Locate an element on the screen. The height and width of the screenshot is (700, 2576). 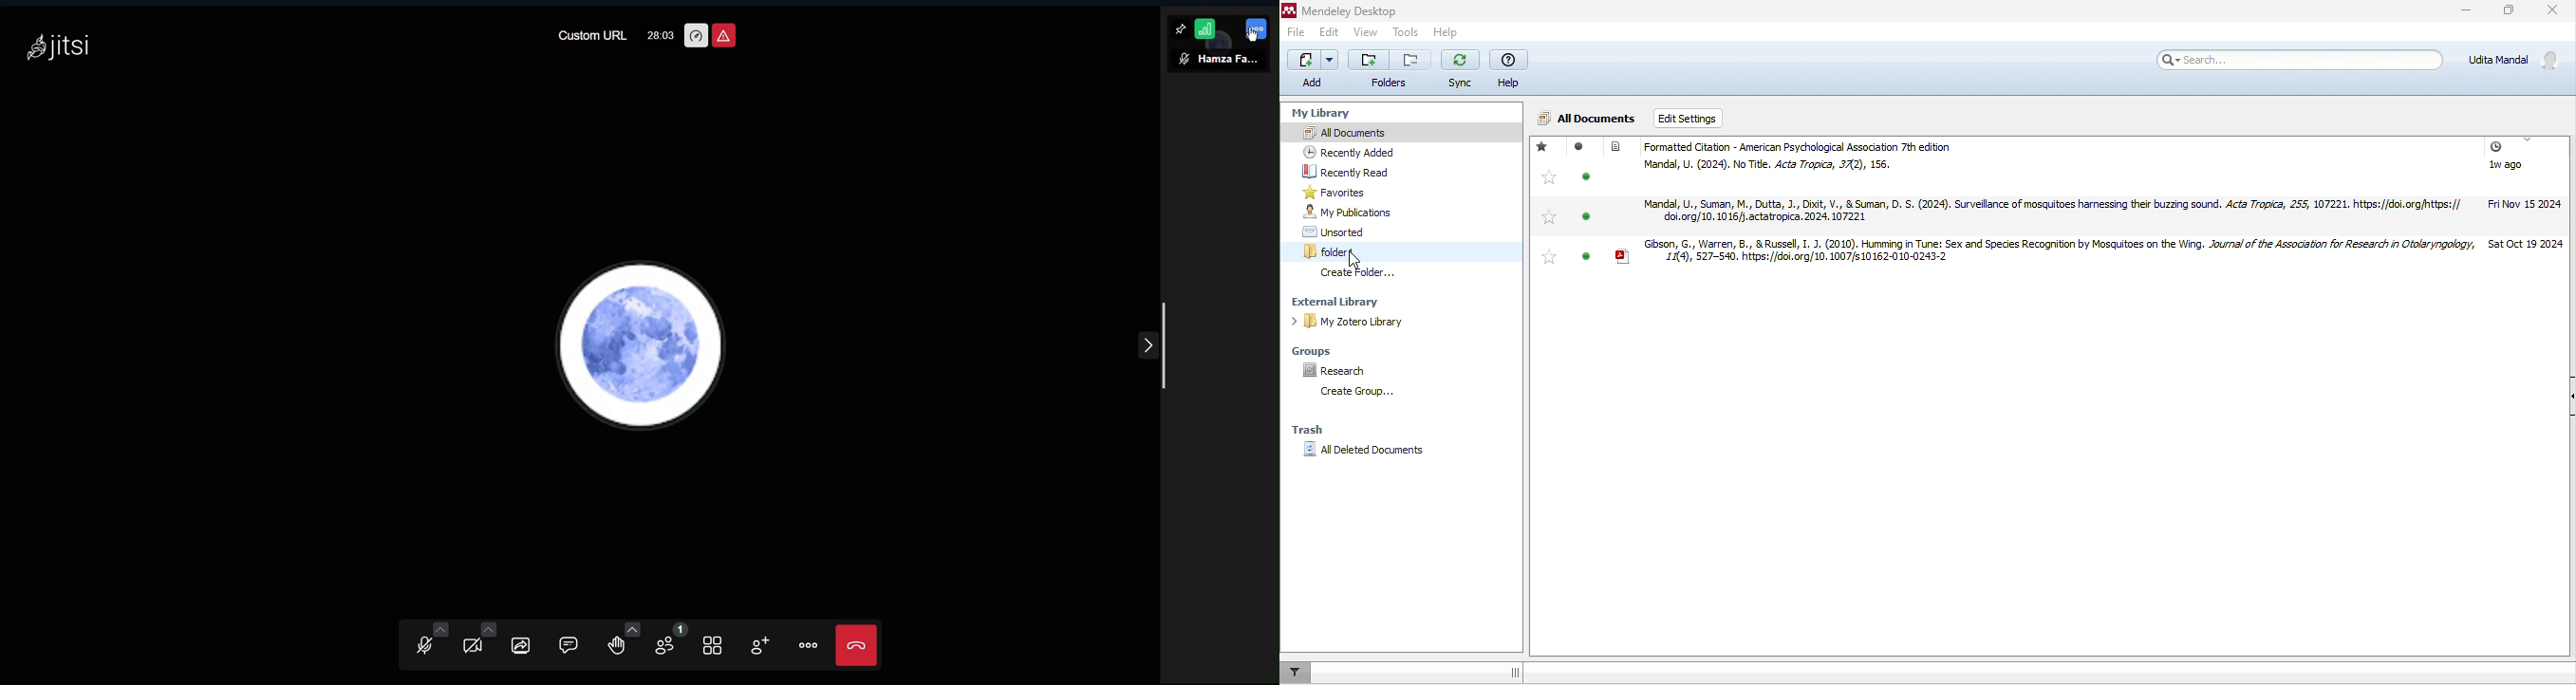
my library is located at coordinates (1326, 114).